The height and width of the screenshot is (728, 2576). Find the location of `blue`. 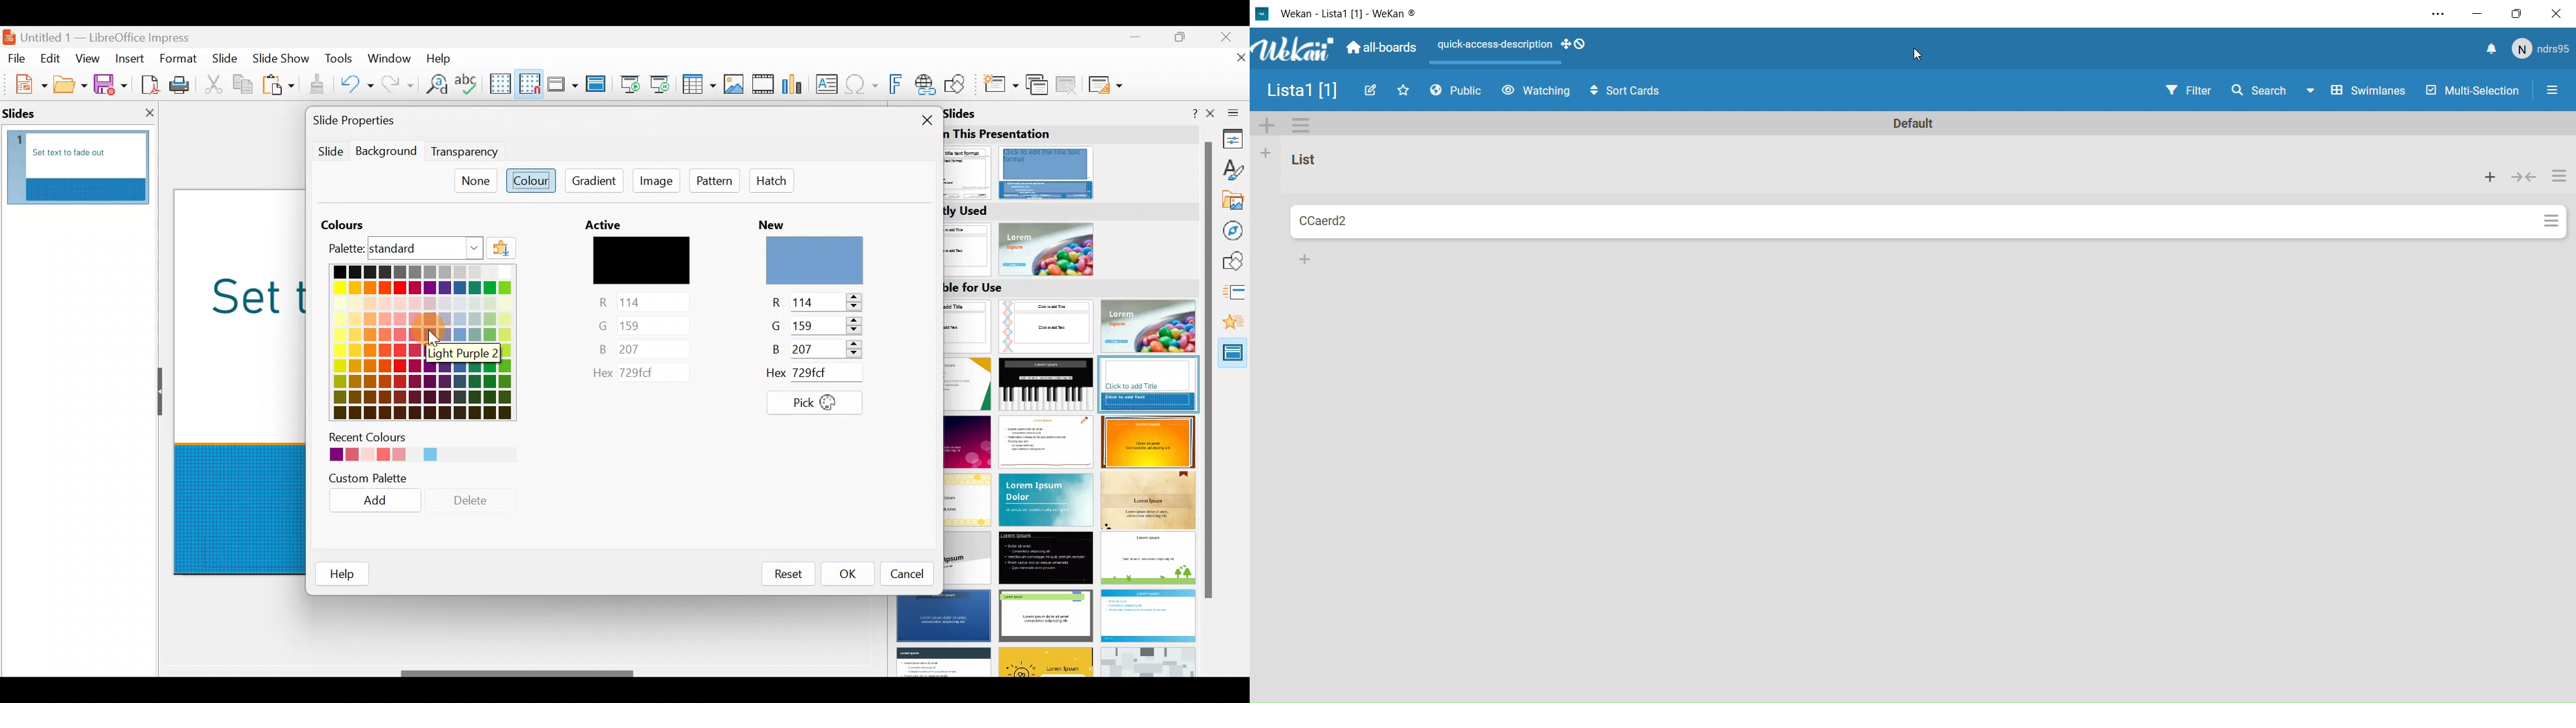

blue is located at coordinates (643, 348).